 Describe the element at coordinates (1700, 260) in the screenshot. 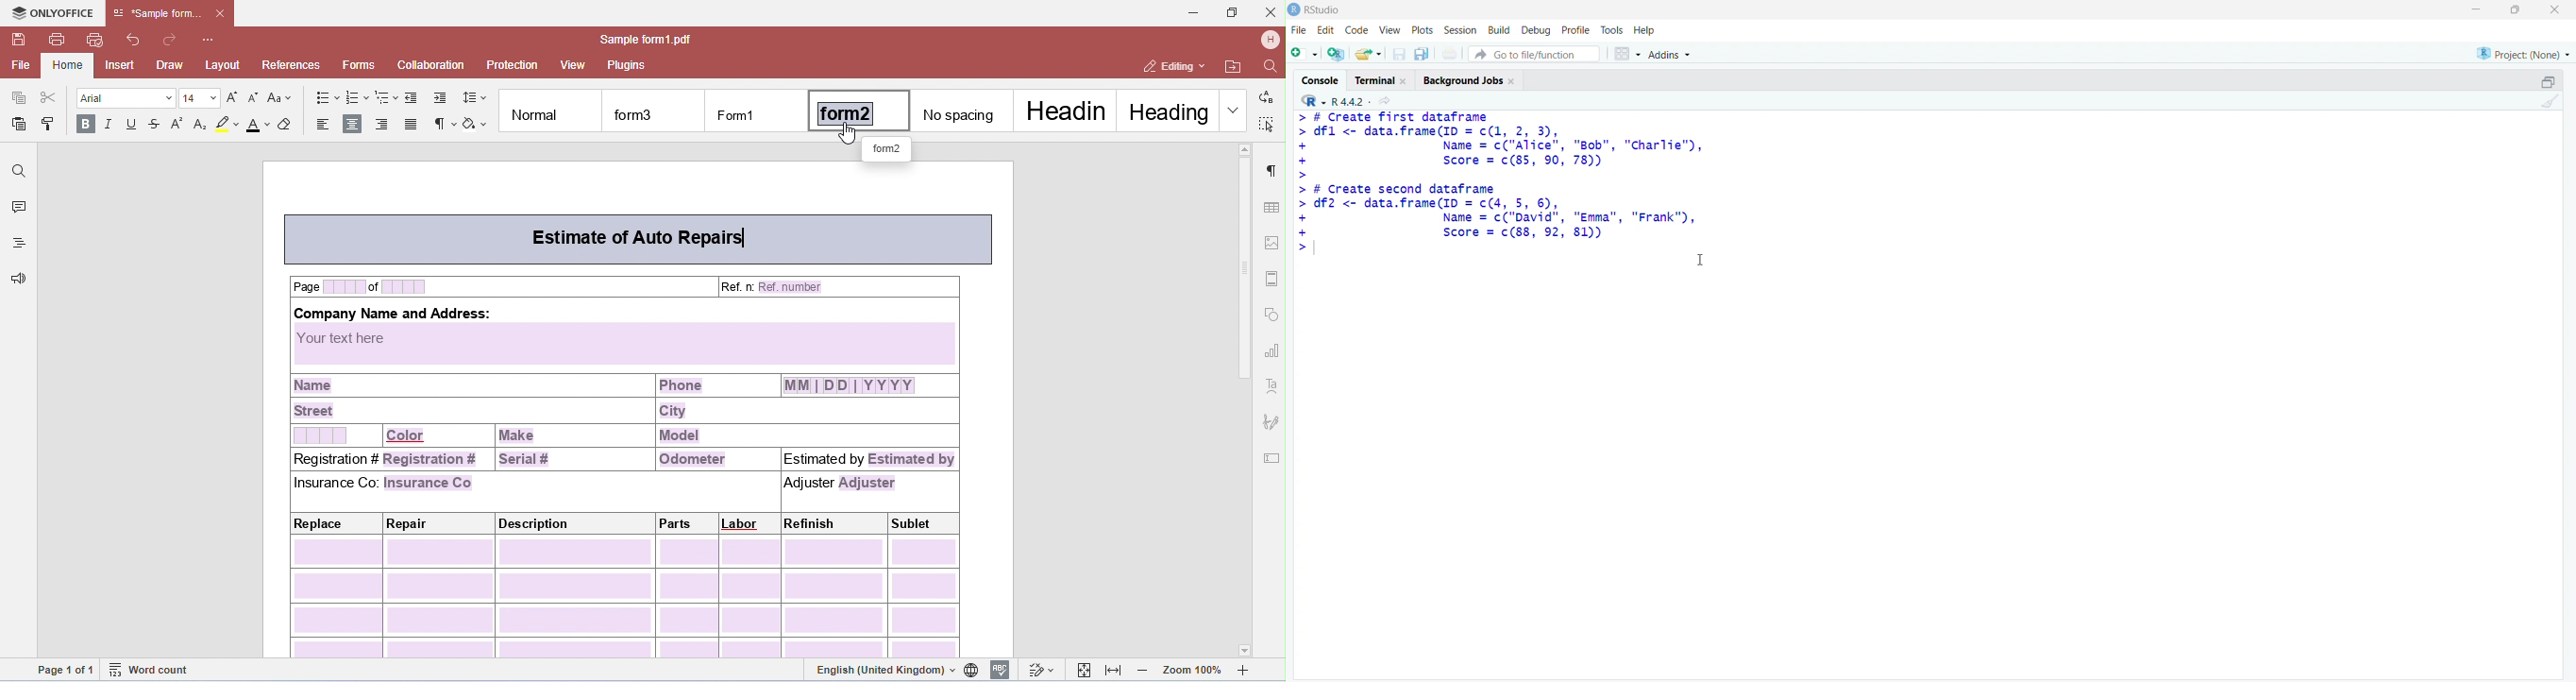

I see `cursor` at that location.